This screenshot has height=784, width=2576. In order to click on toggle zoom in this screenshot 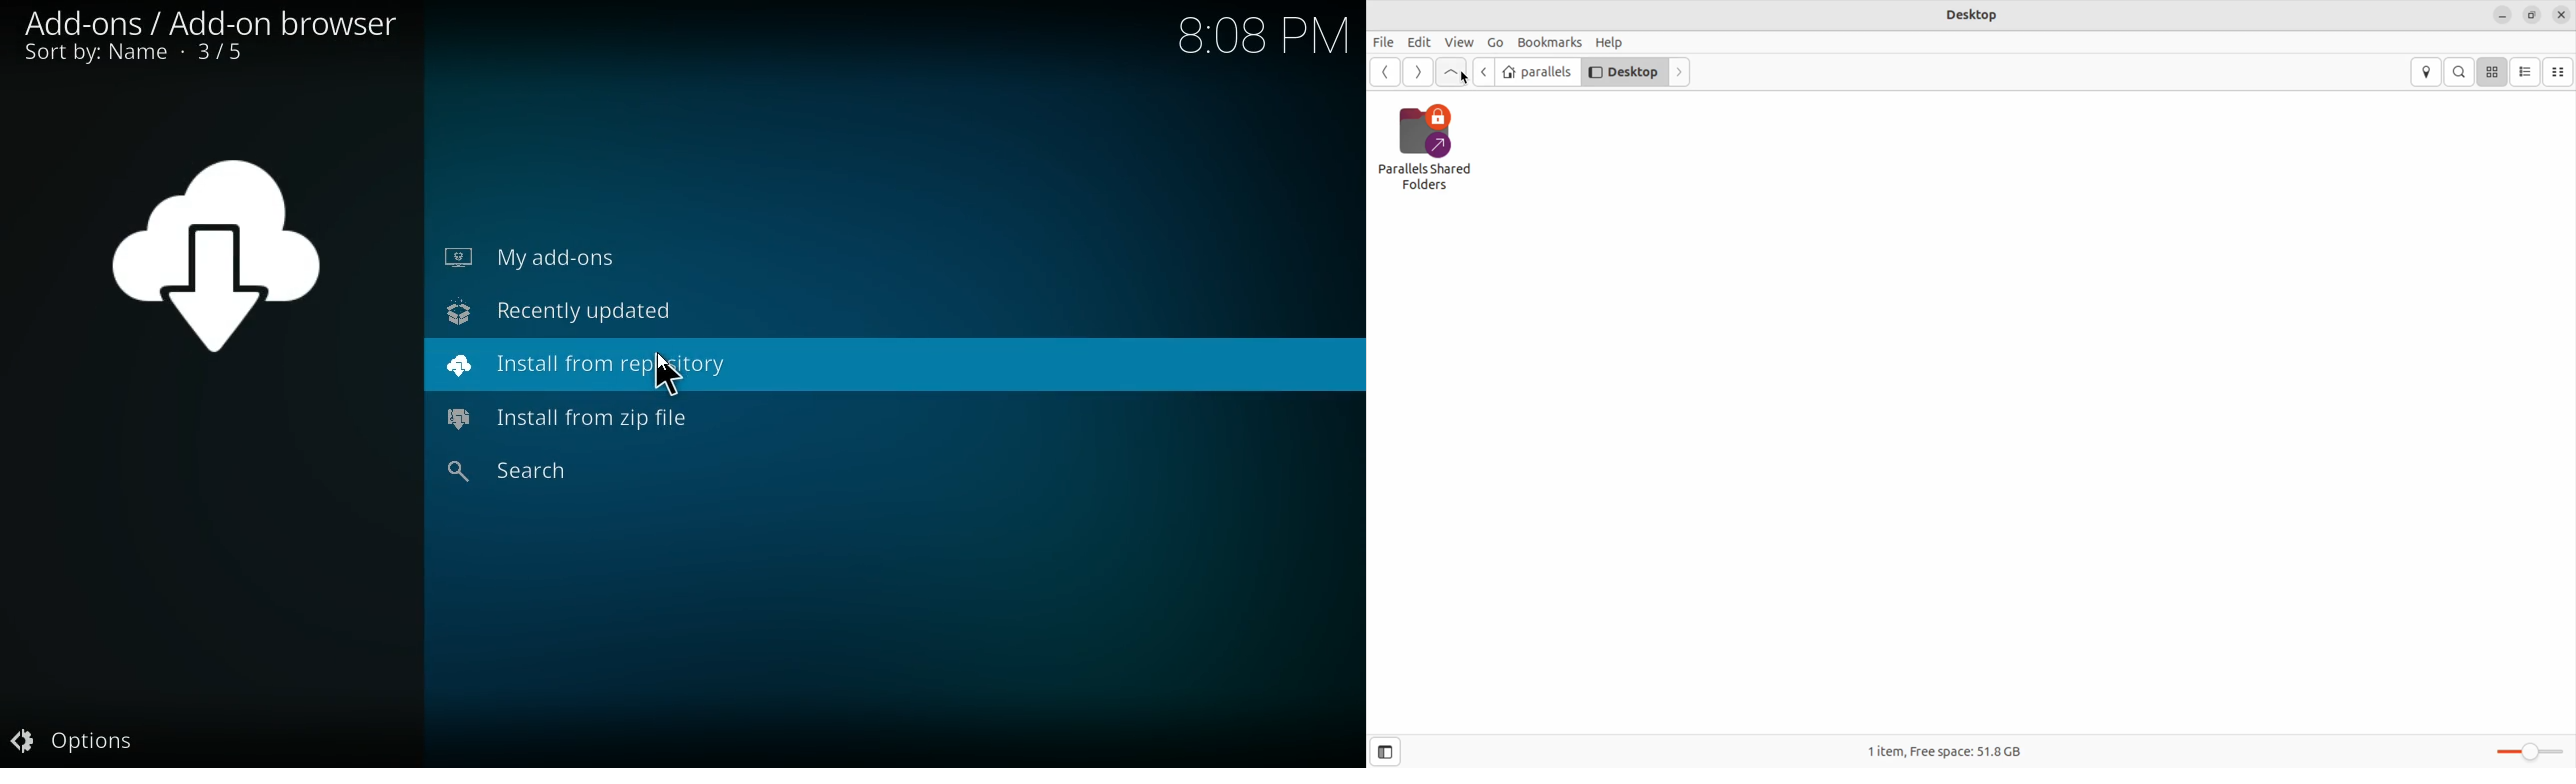, I will do `click(2531, 748)`.